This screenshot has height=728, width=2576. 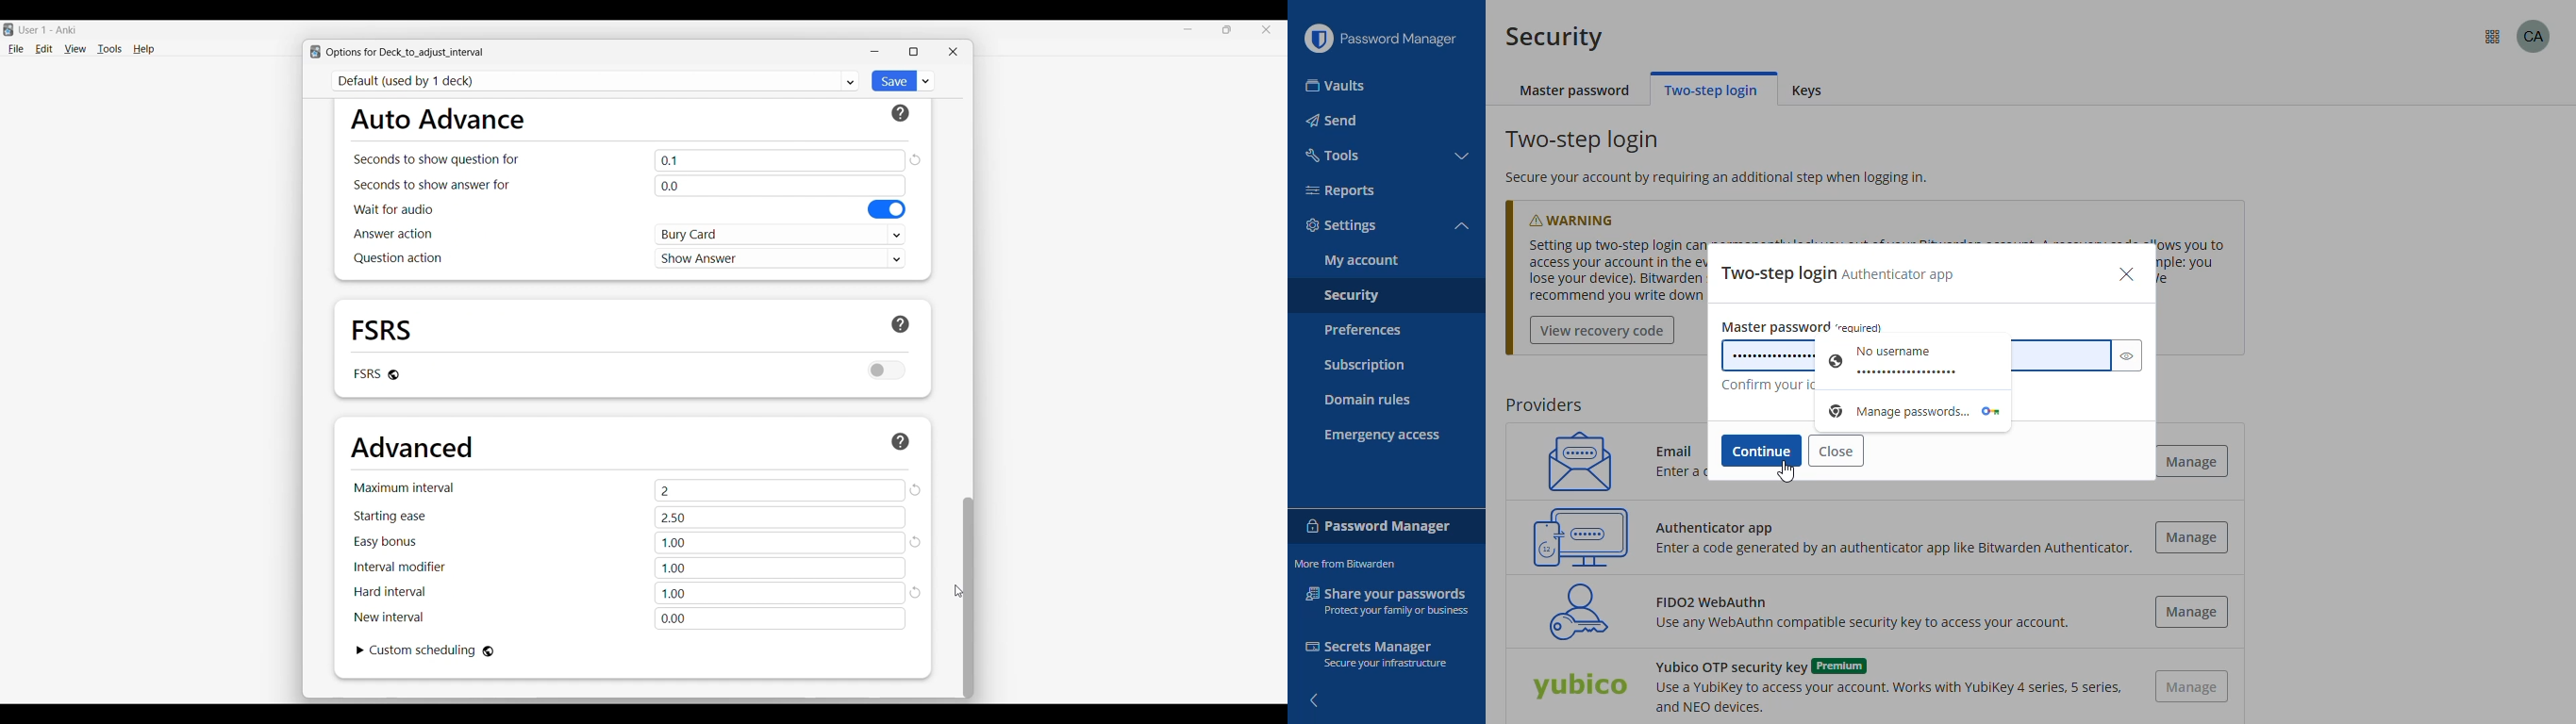 What do you see at coordinates (394, 209) in the screenshot?
I see `Indicates wait for audio` at bounding box center [394, 209].